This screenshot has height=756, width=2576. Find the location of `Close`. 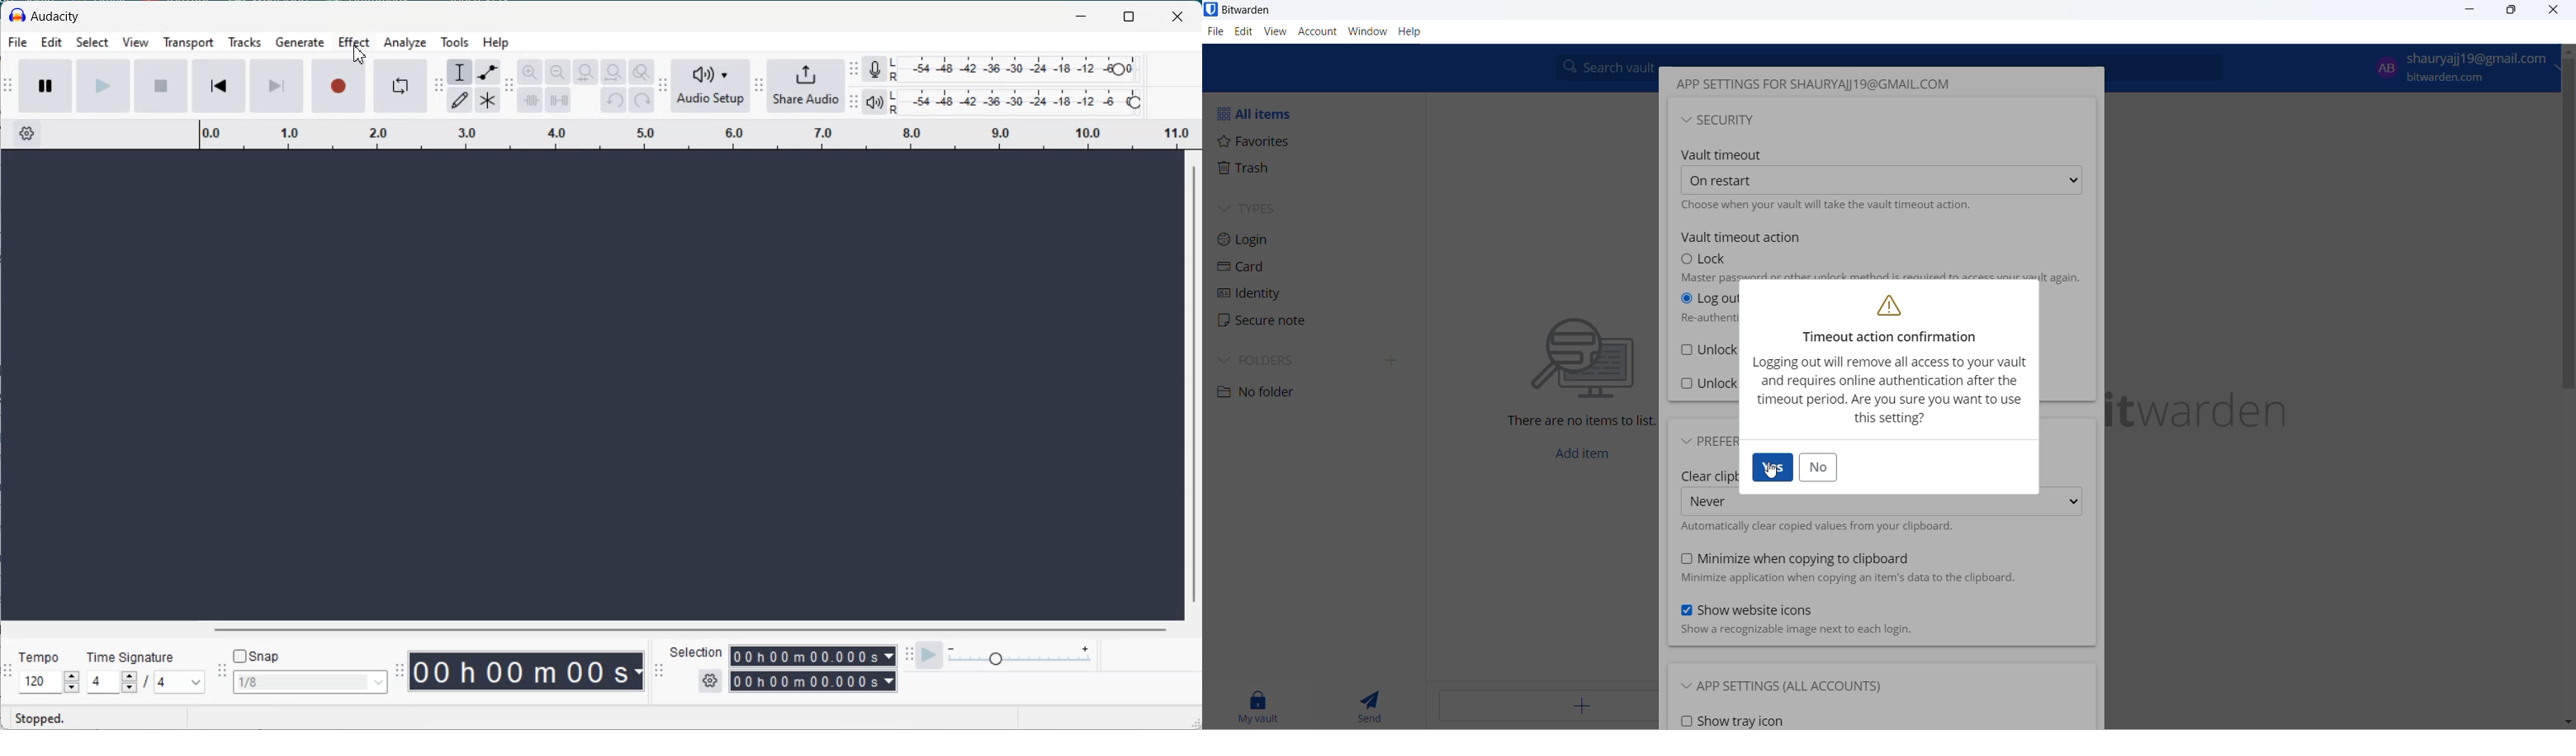

Close is located at coordinates (1179, 16).